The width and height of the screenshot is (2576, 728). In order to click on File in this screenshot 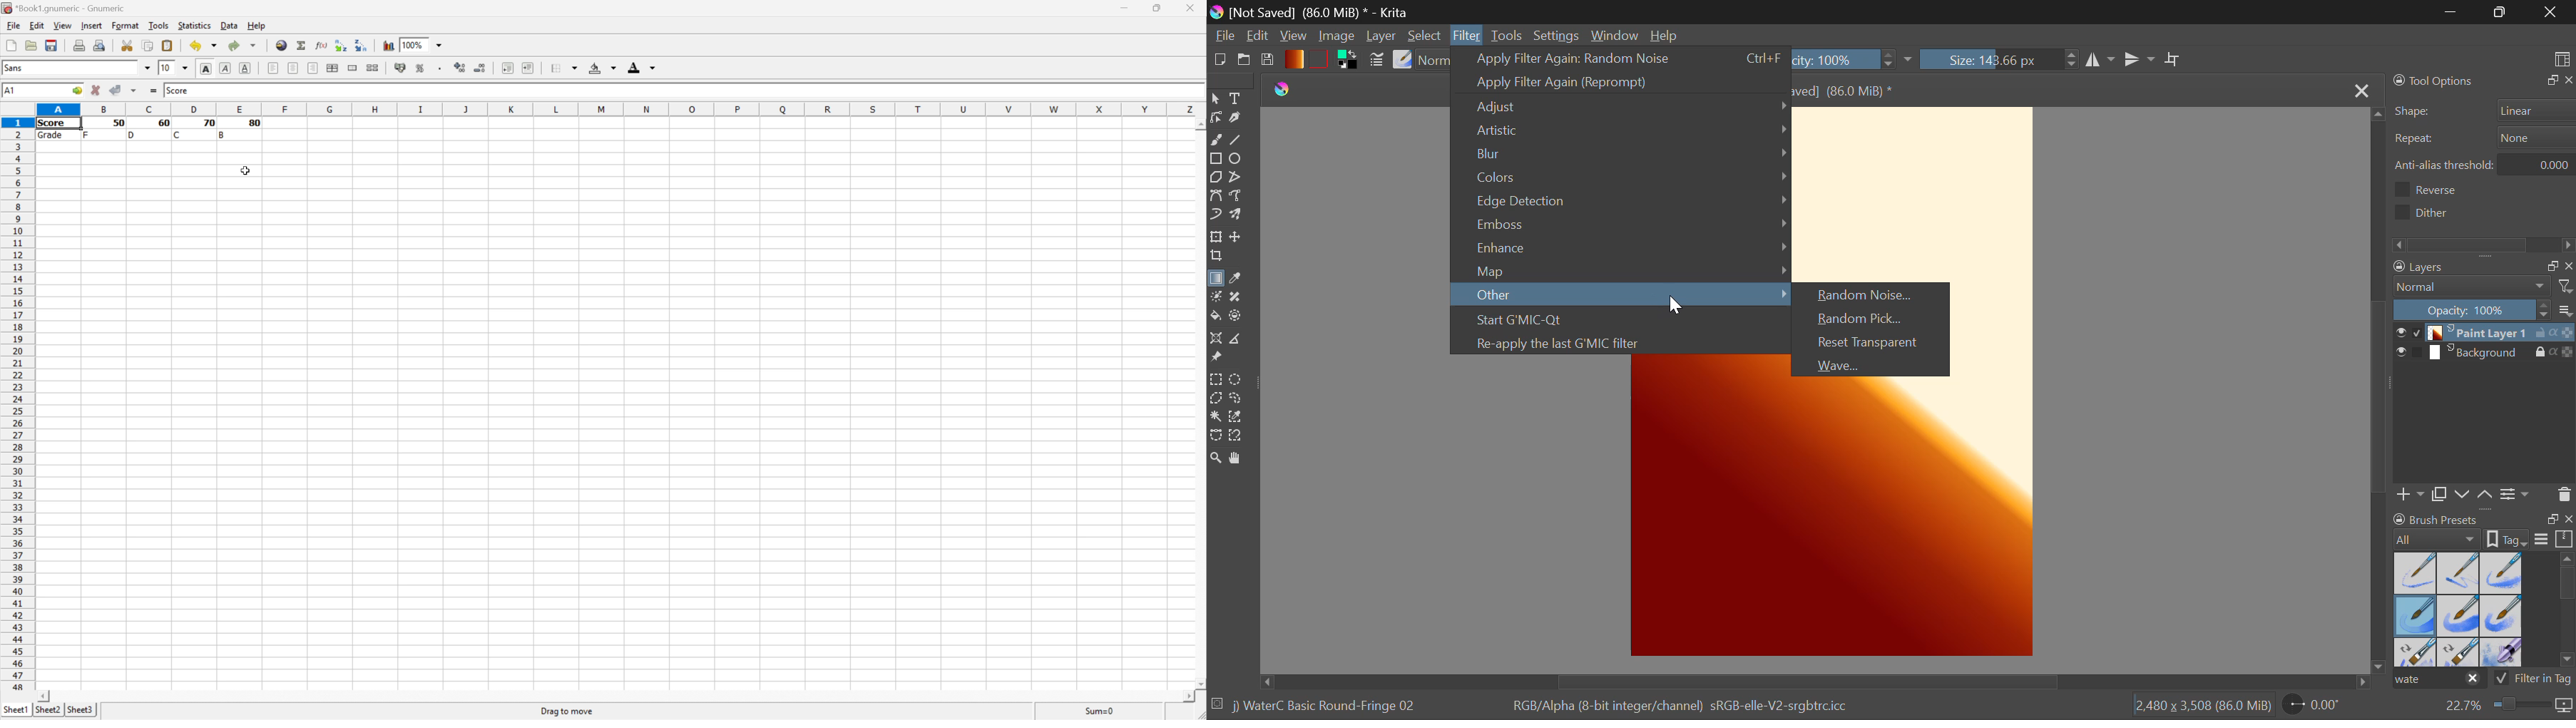, I will do `click(1223, 34)`.